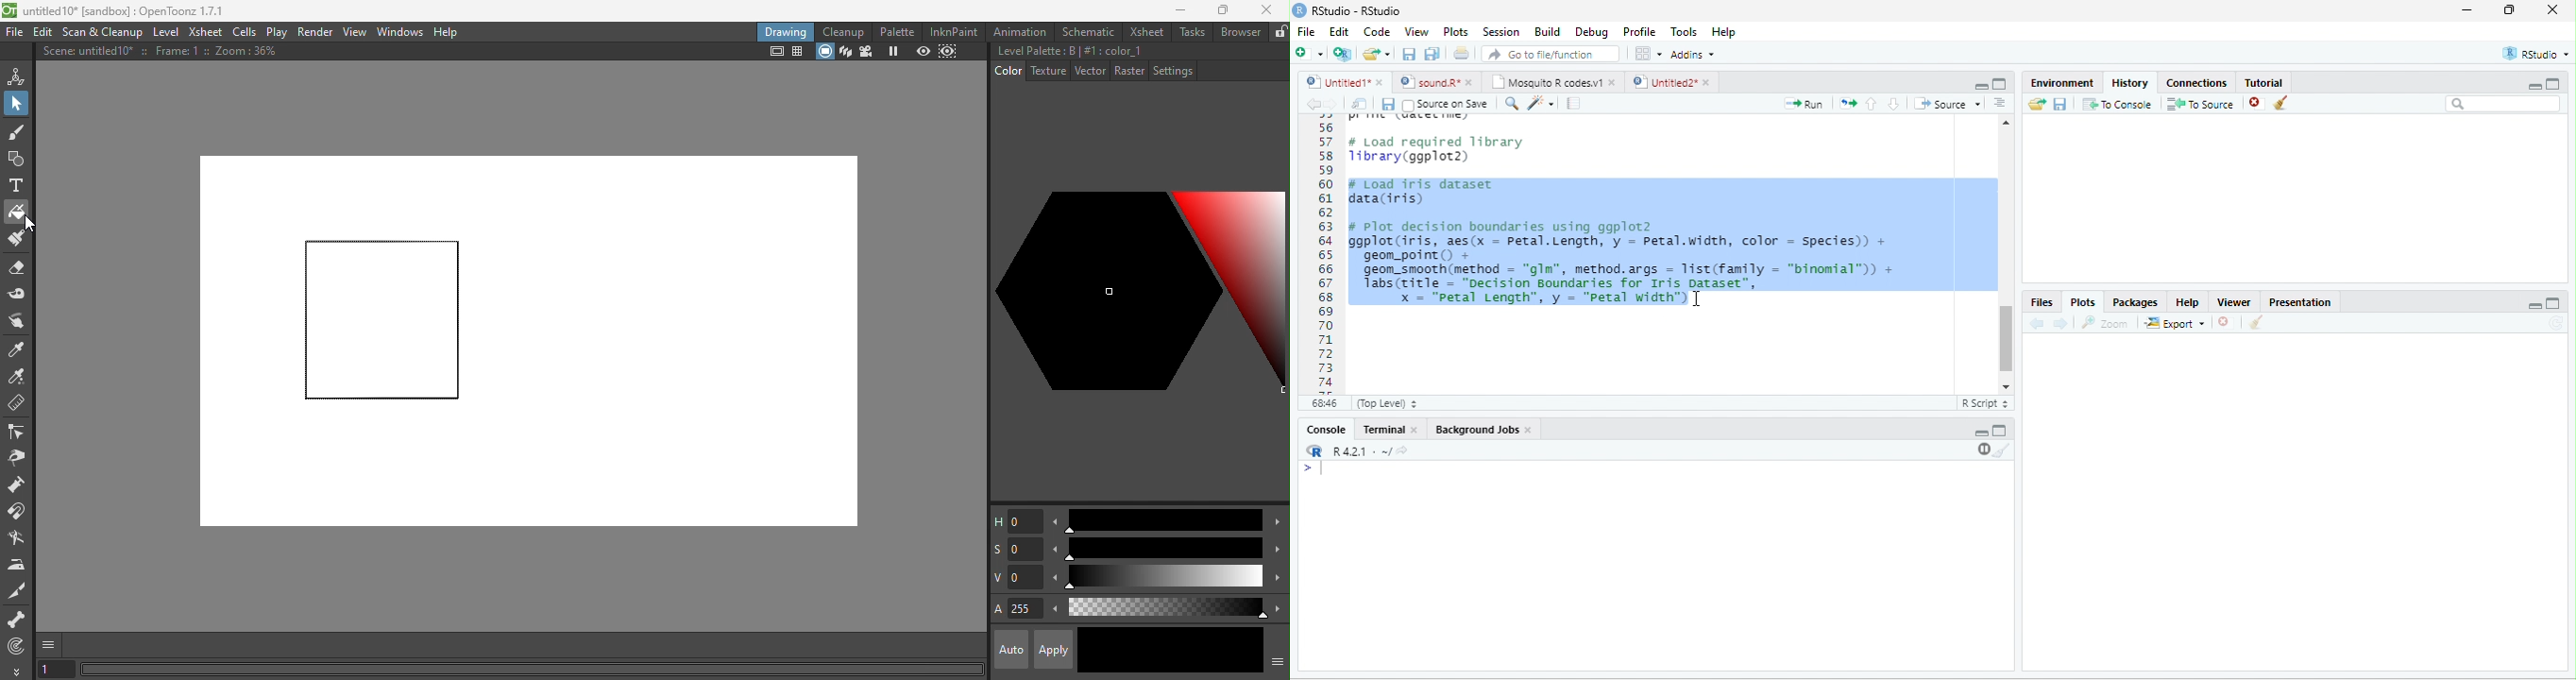  What do you see at coordinates (103, 31) in the screenshot?
I see `Scan & Cleanup` at bounding box center [103, 31].